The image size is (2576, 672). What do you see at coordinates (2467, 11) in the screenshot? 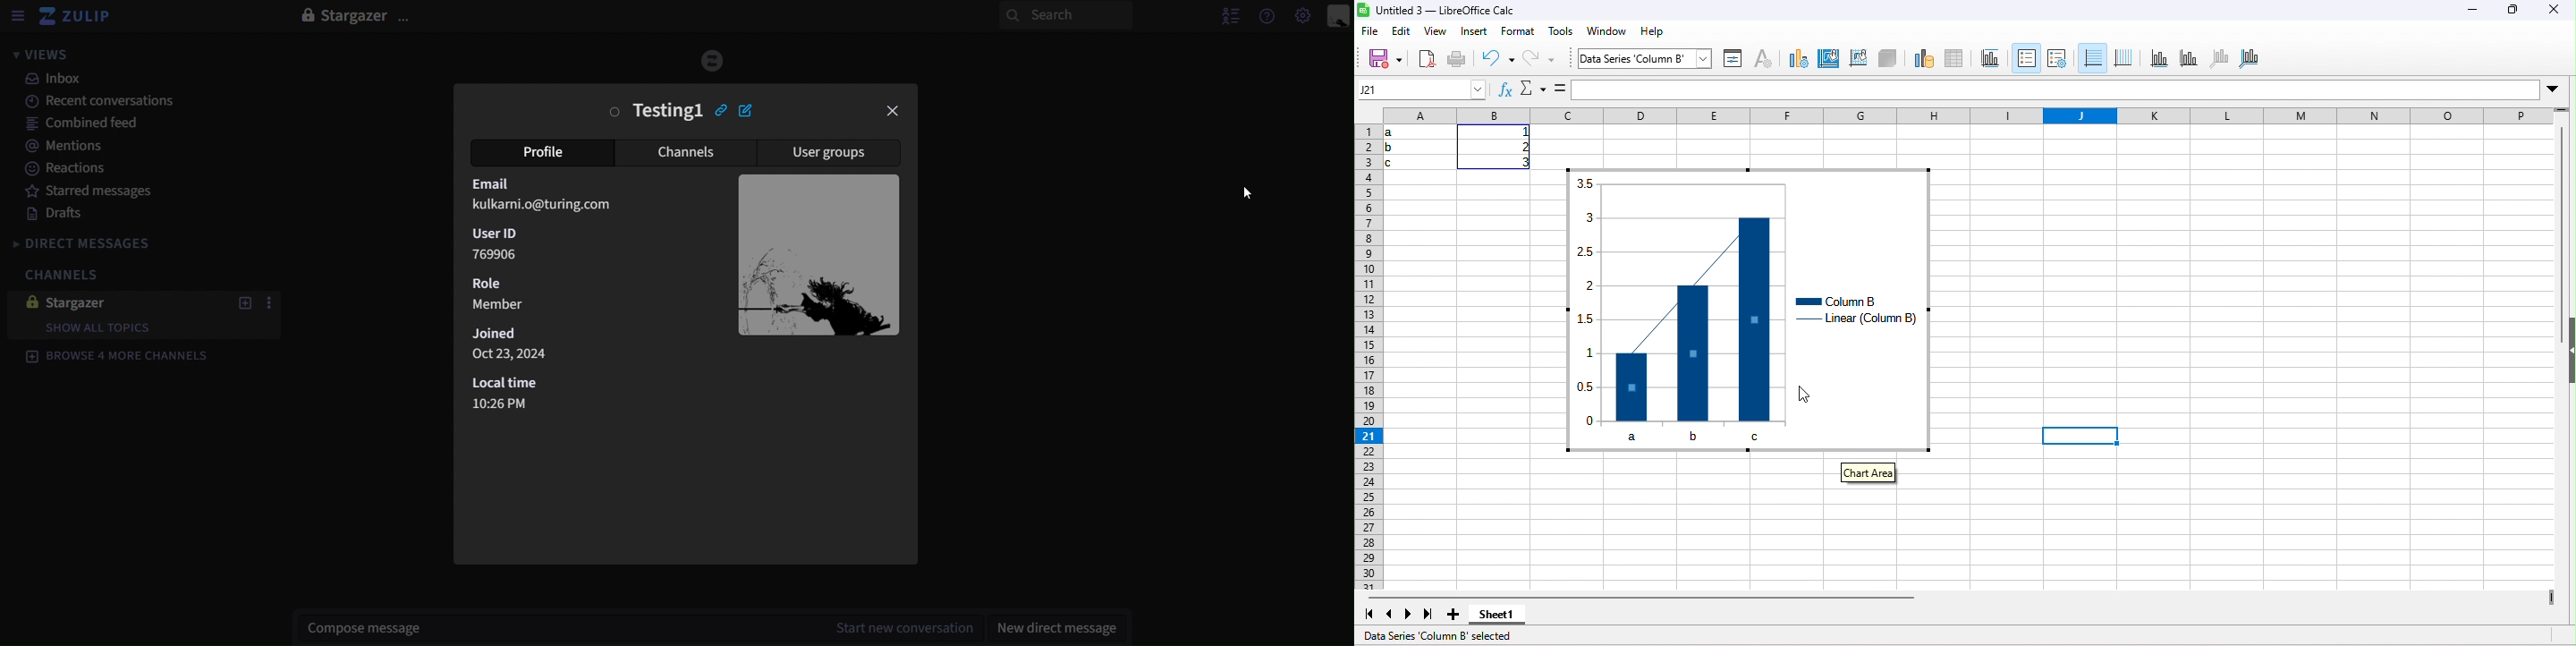
I see `minimize` at bounding box center [2467, 11].